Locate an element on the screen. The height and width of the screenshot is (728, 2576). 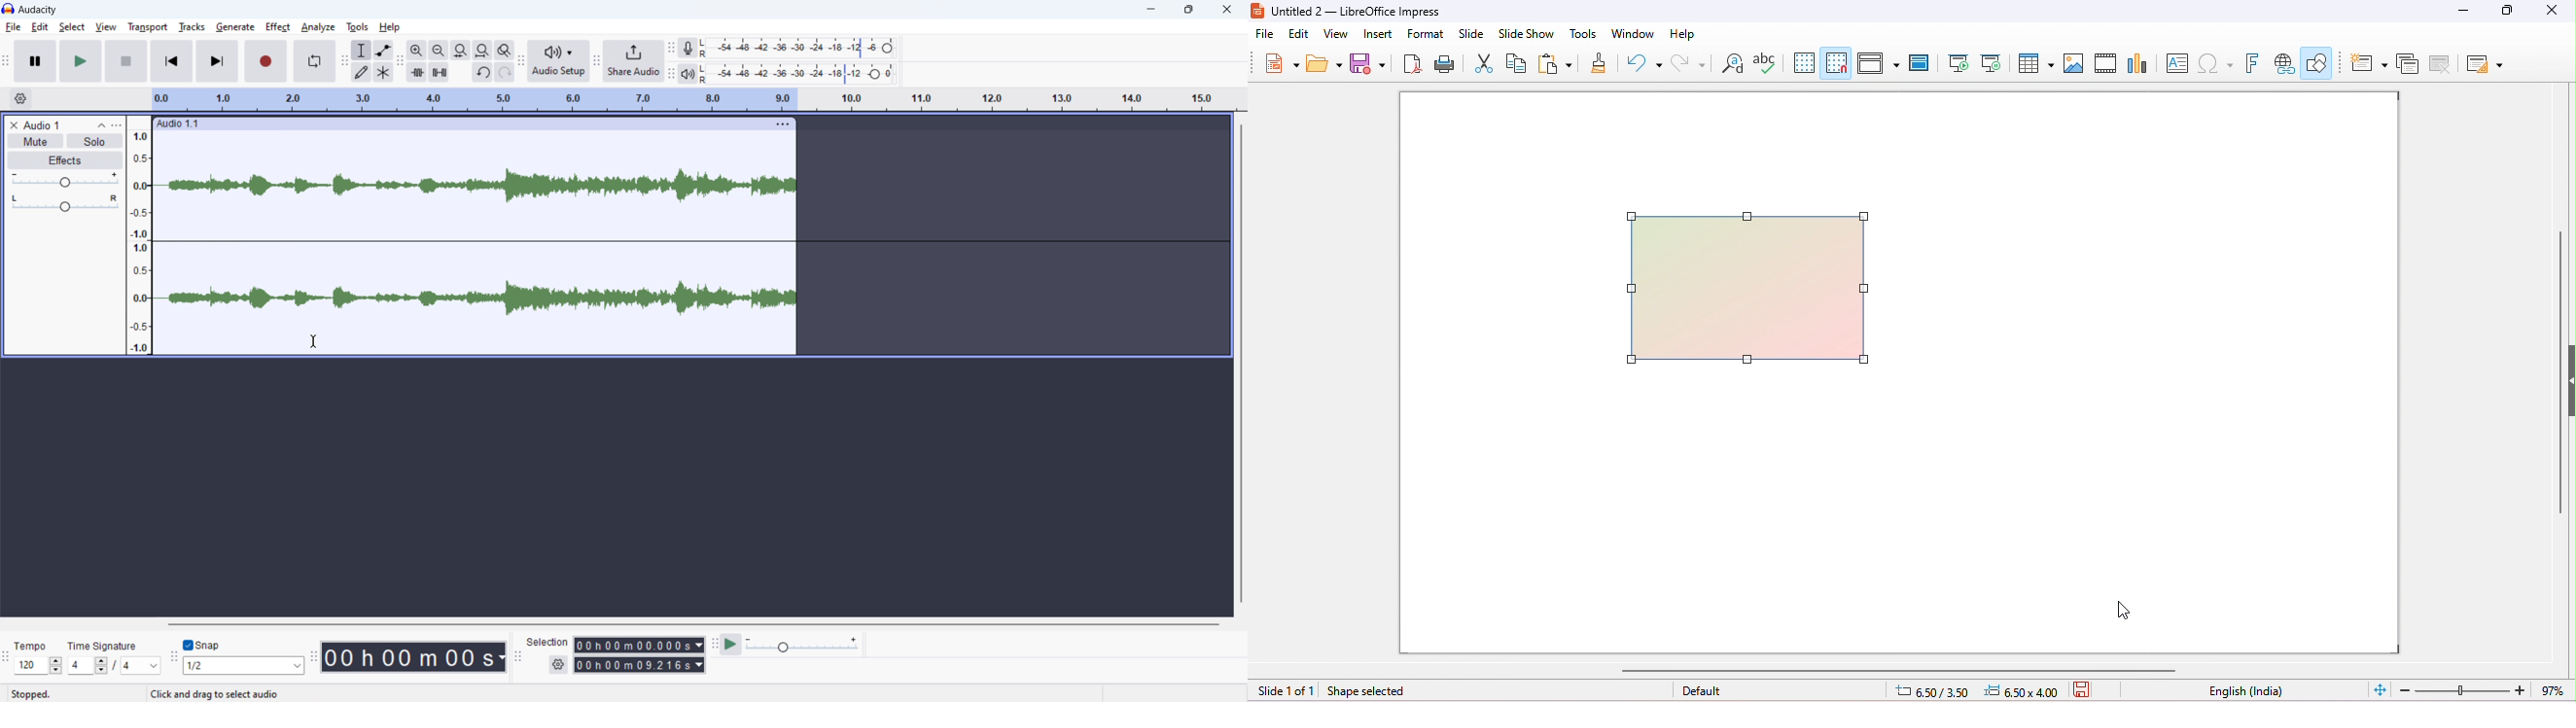
redo is located at coordinates (1691, 65).